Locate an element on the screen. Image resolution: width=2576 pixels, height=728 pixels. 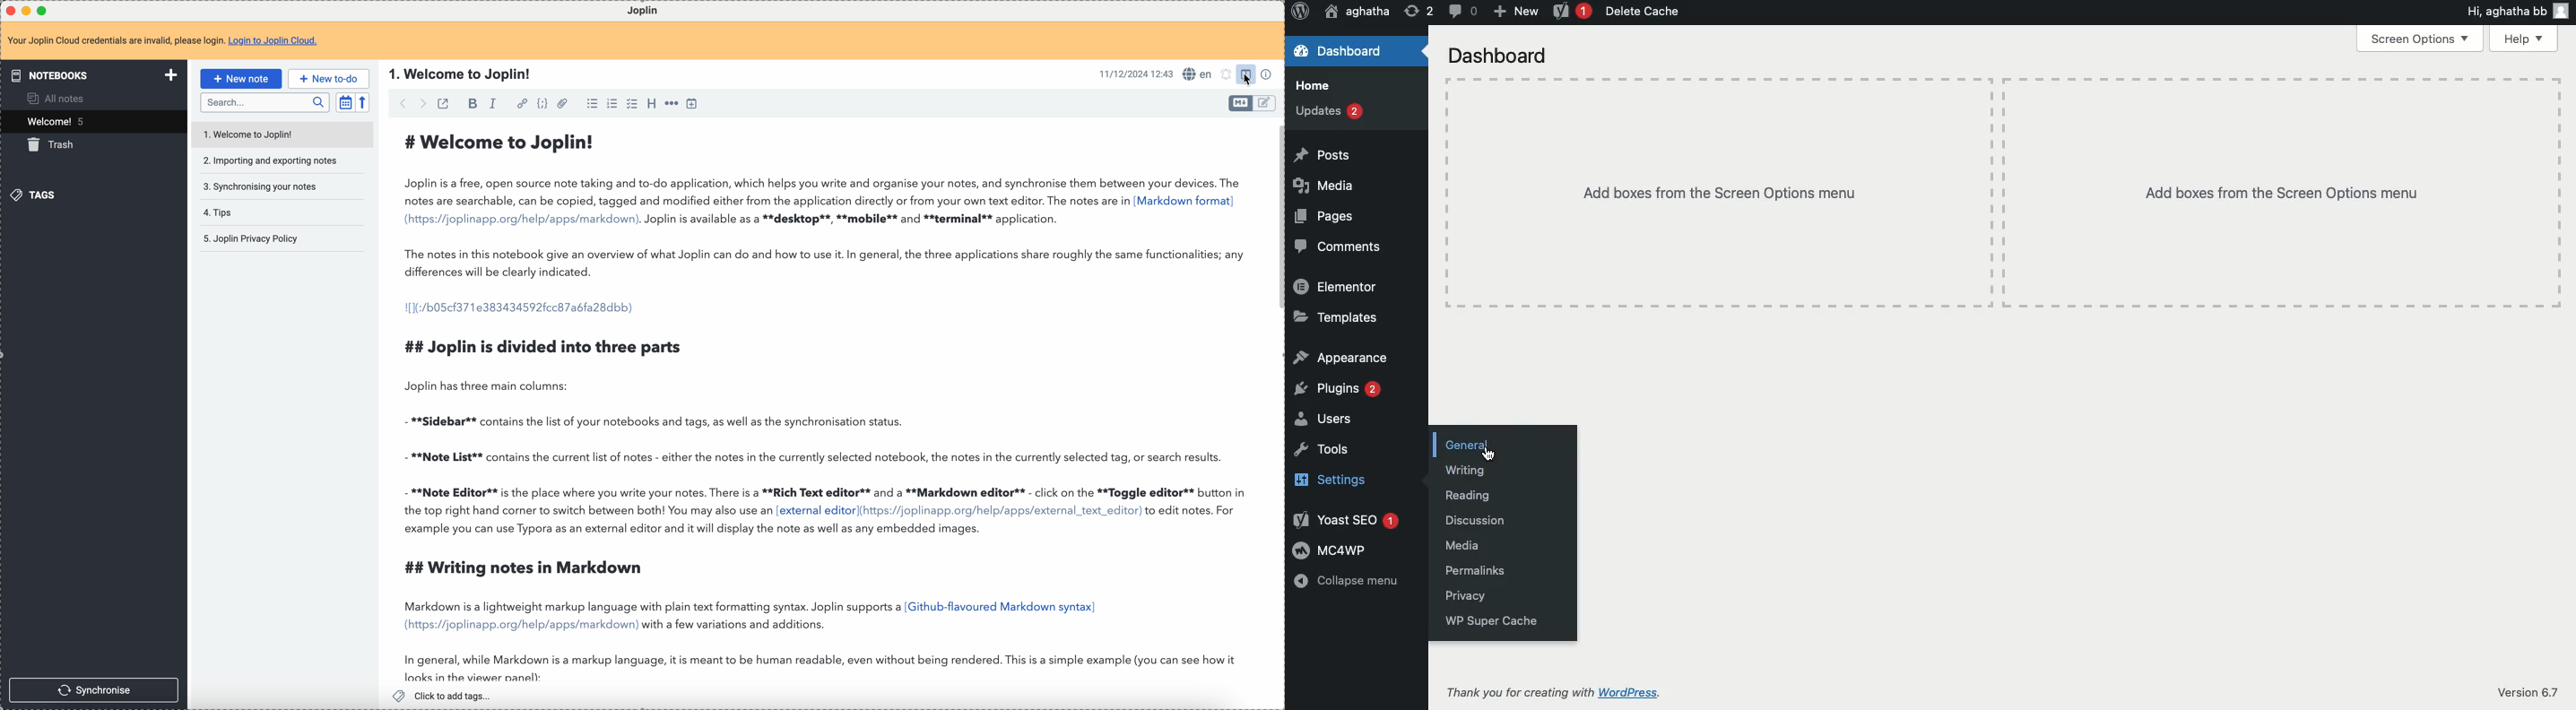
Plugins is located at coordinates (1335, 389).